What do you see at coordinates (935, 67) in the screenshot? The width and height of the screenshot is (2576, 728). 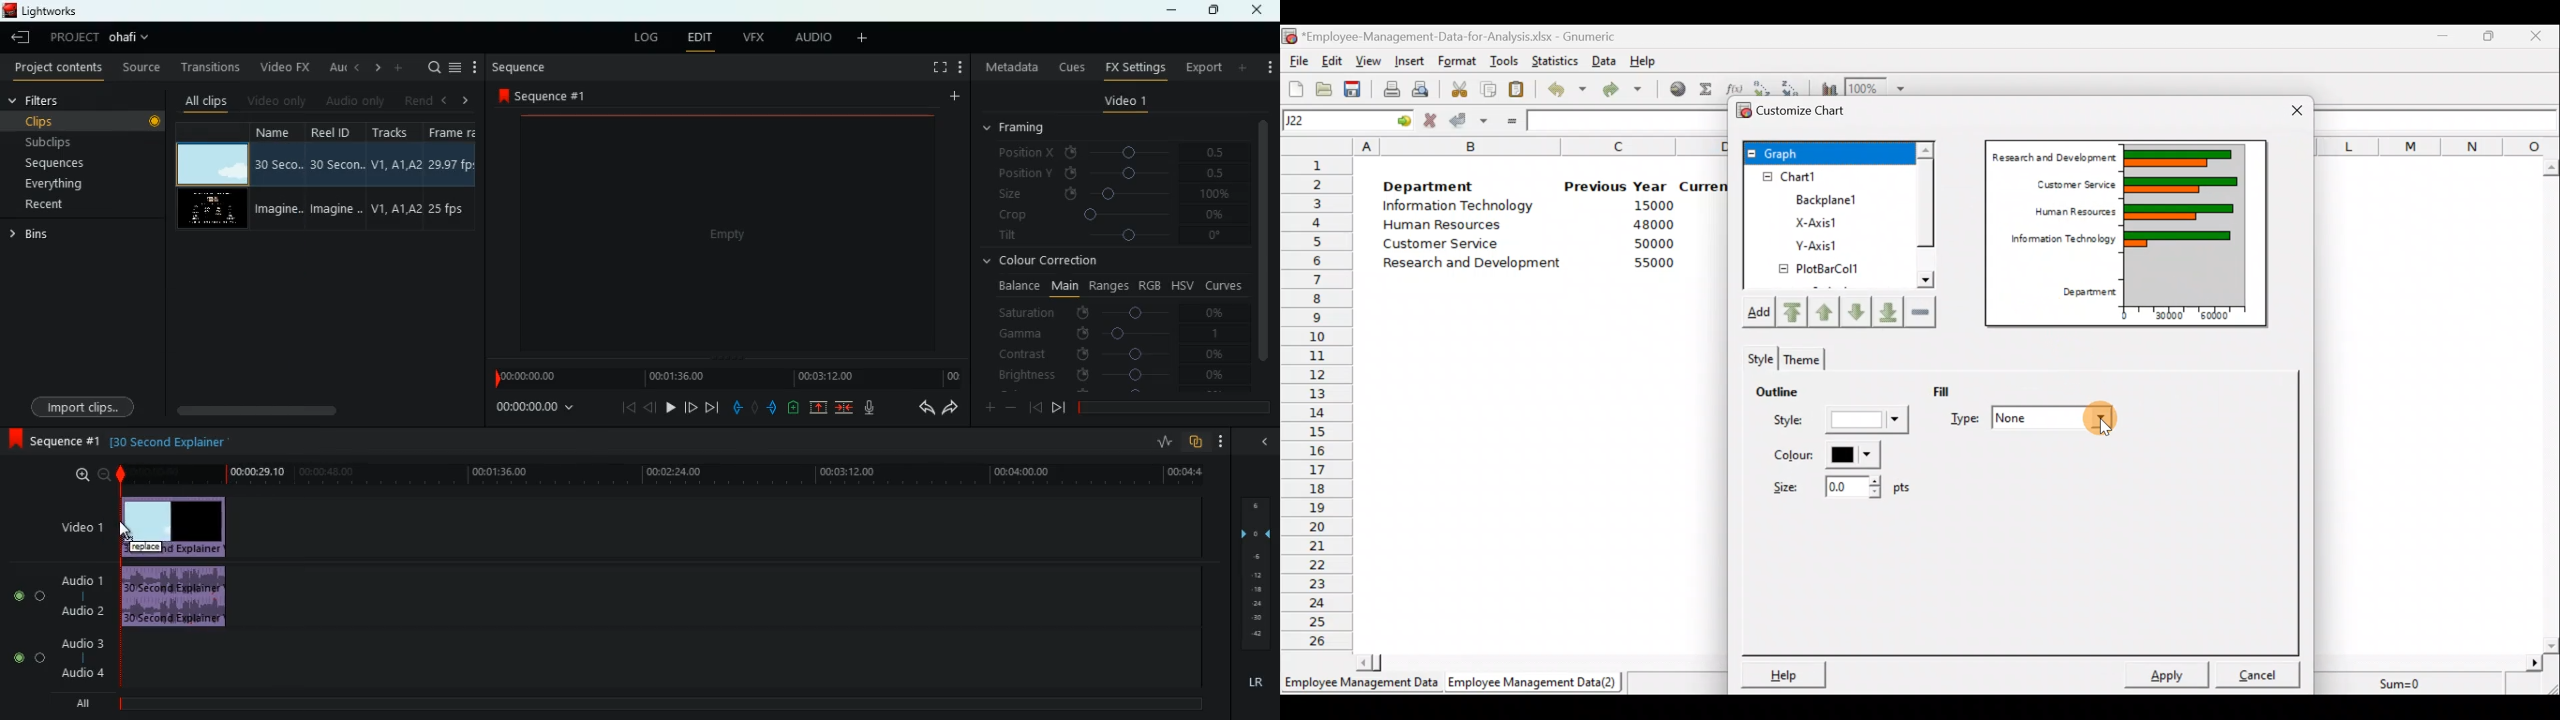 I see `screen` at bounding box center [935, 67].